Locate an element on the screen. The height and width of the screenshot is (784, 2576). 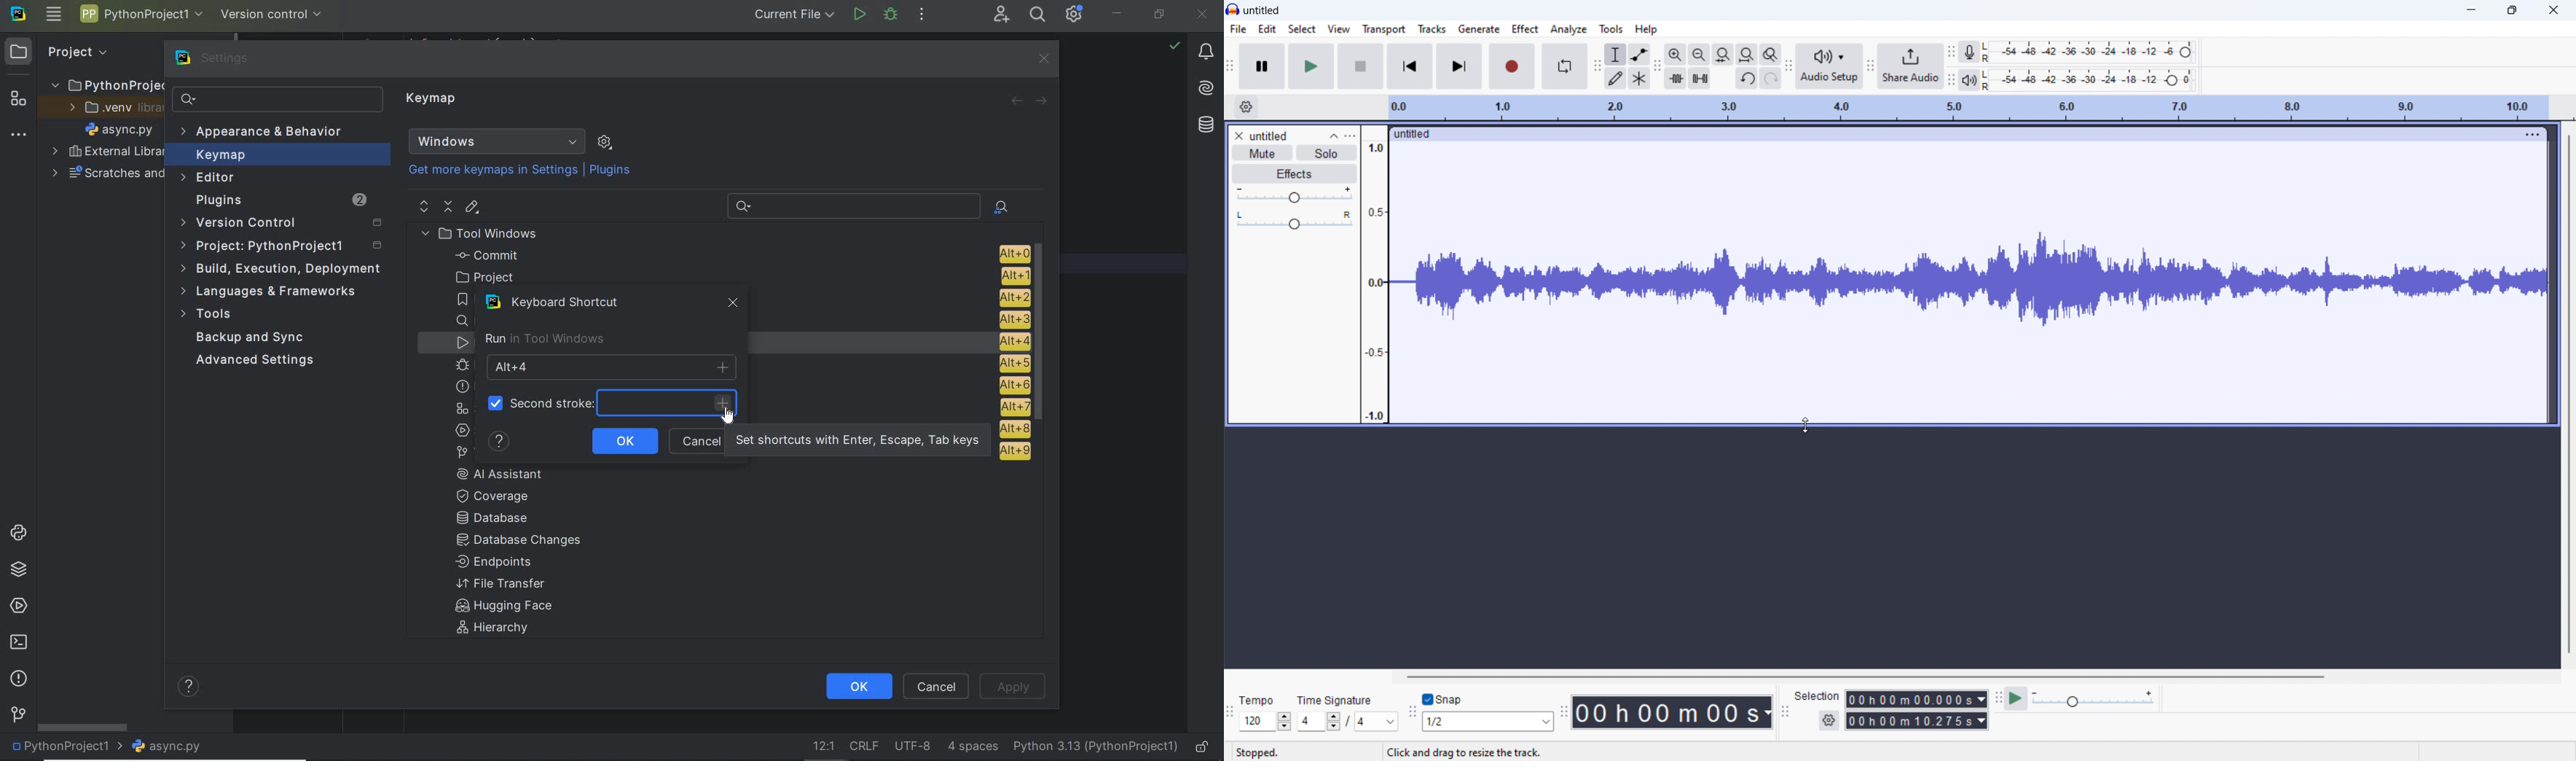
Line separator is located at coordinates (863, 746).